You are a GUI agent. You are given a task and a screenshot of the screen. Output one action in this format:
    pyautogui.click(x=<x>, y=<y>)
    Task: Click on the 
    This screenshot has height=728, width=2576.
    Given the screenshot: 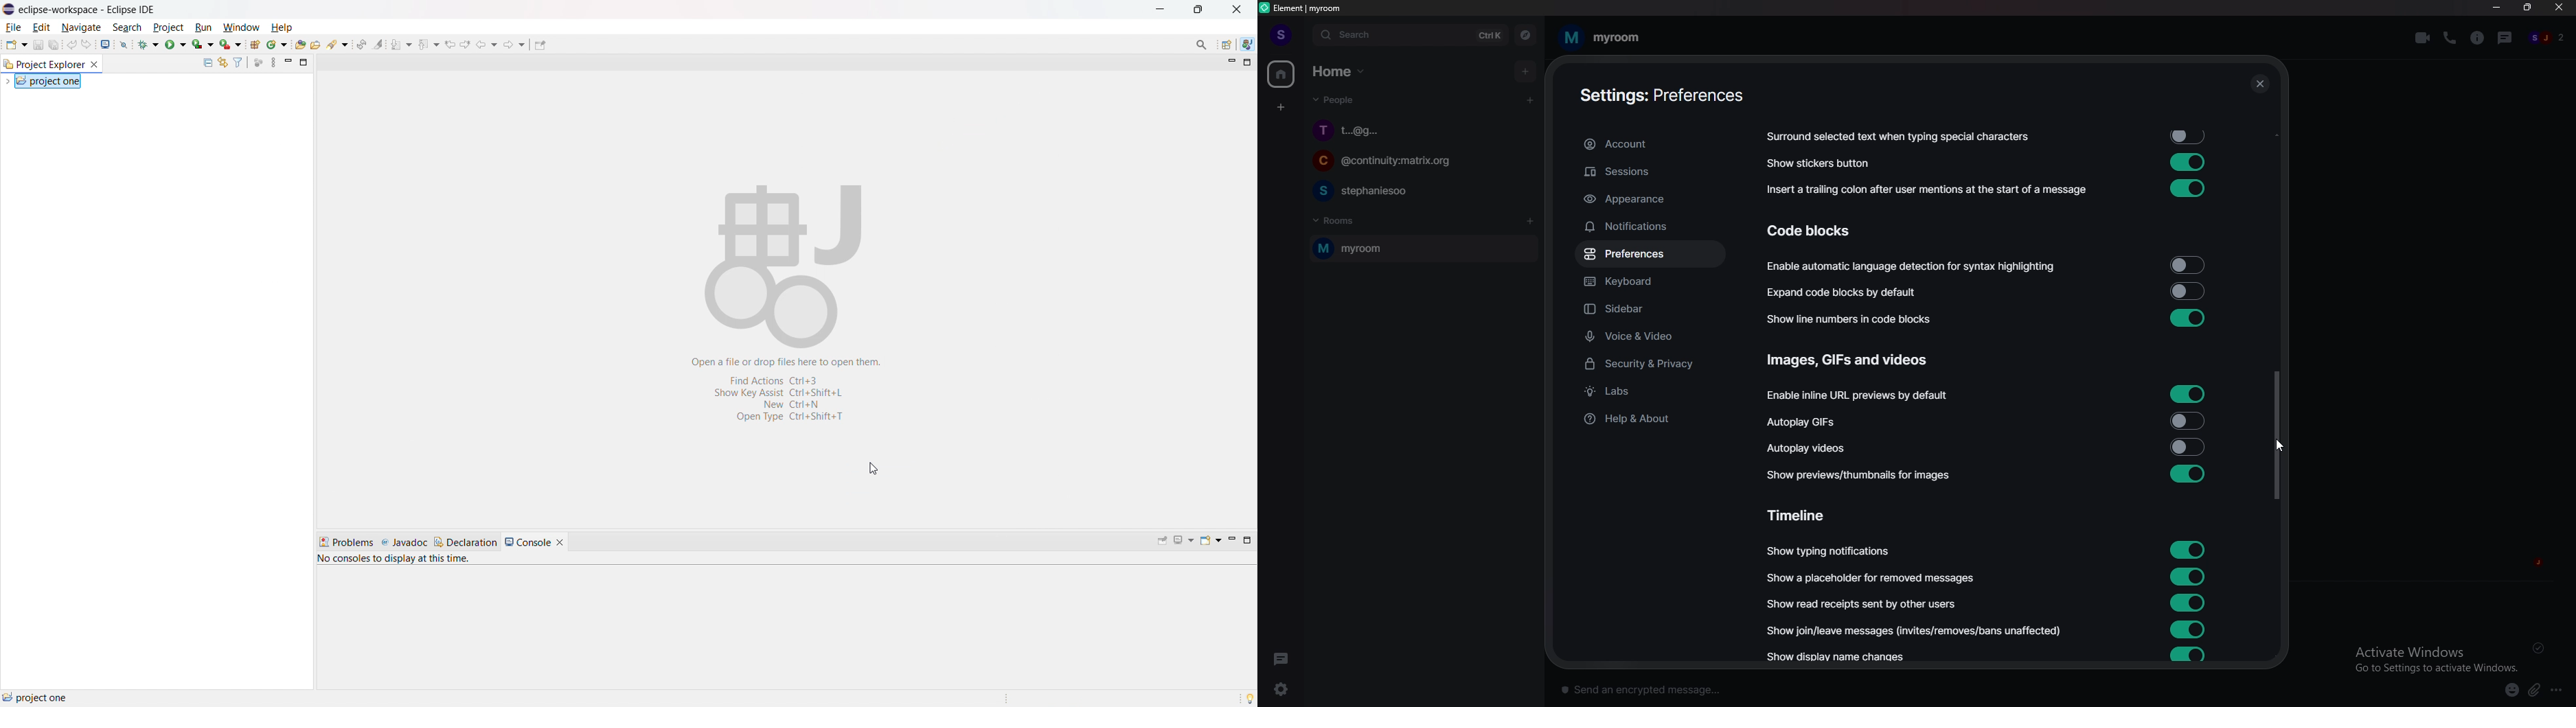 What is the action you would take?
    pyautogui.click(x=2259, y=85)
    